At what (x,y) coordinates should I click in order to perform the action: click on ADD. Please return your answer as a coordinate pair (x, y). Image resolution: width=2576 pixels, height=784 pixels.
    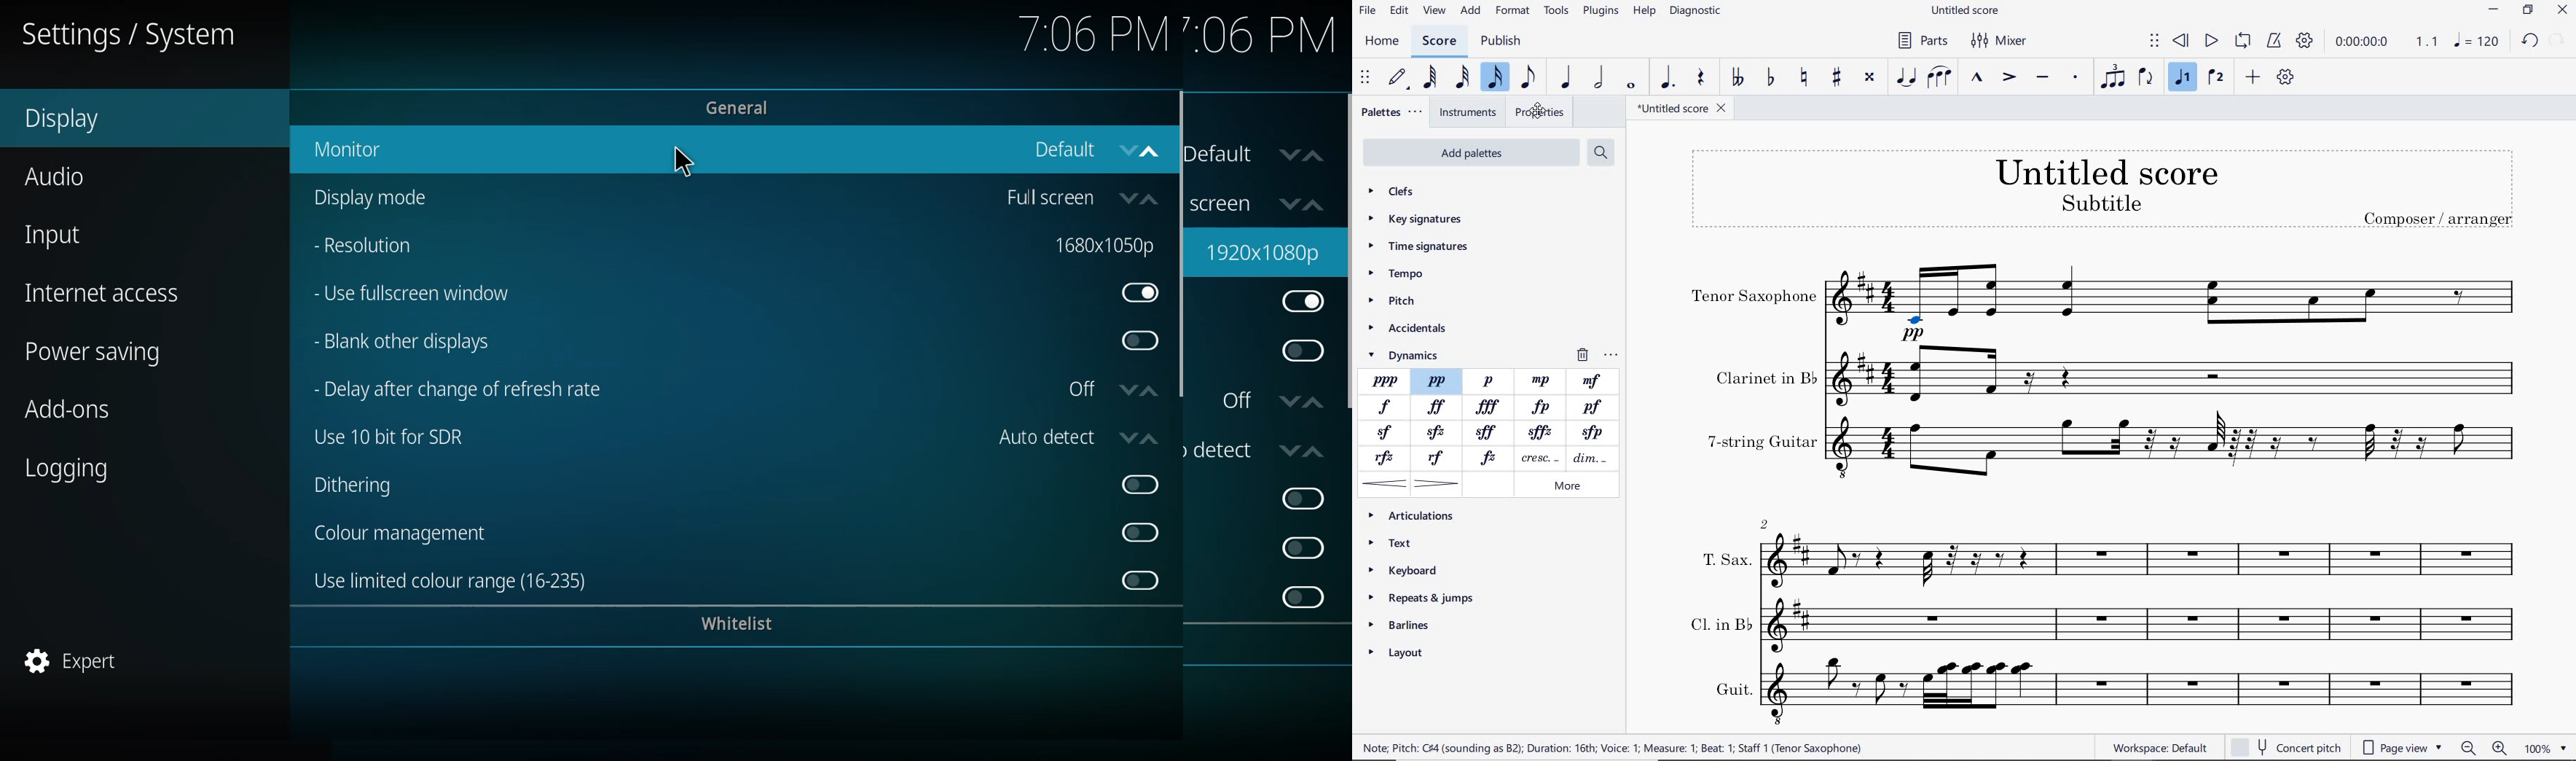
    Looking at the image, I should click on (2253, 75).